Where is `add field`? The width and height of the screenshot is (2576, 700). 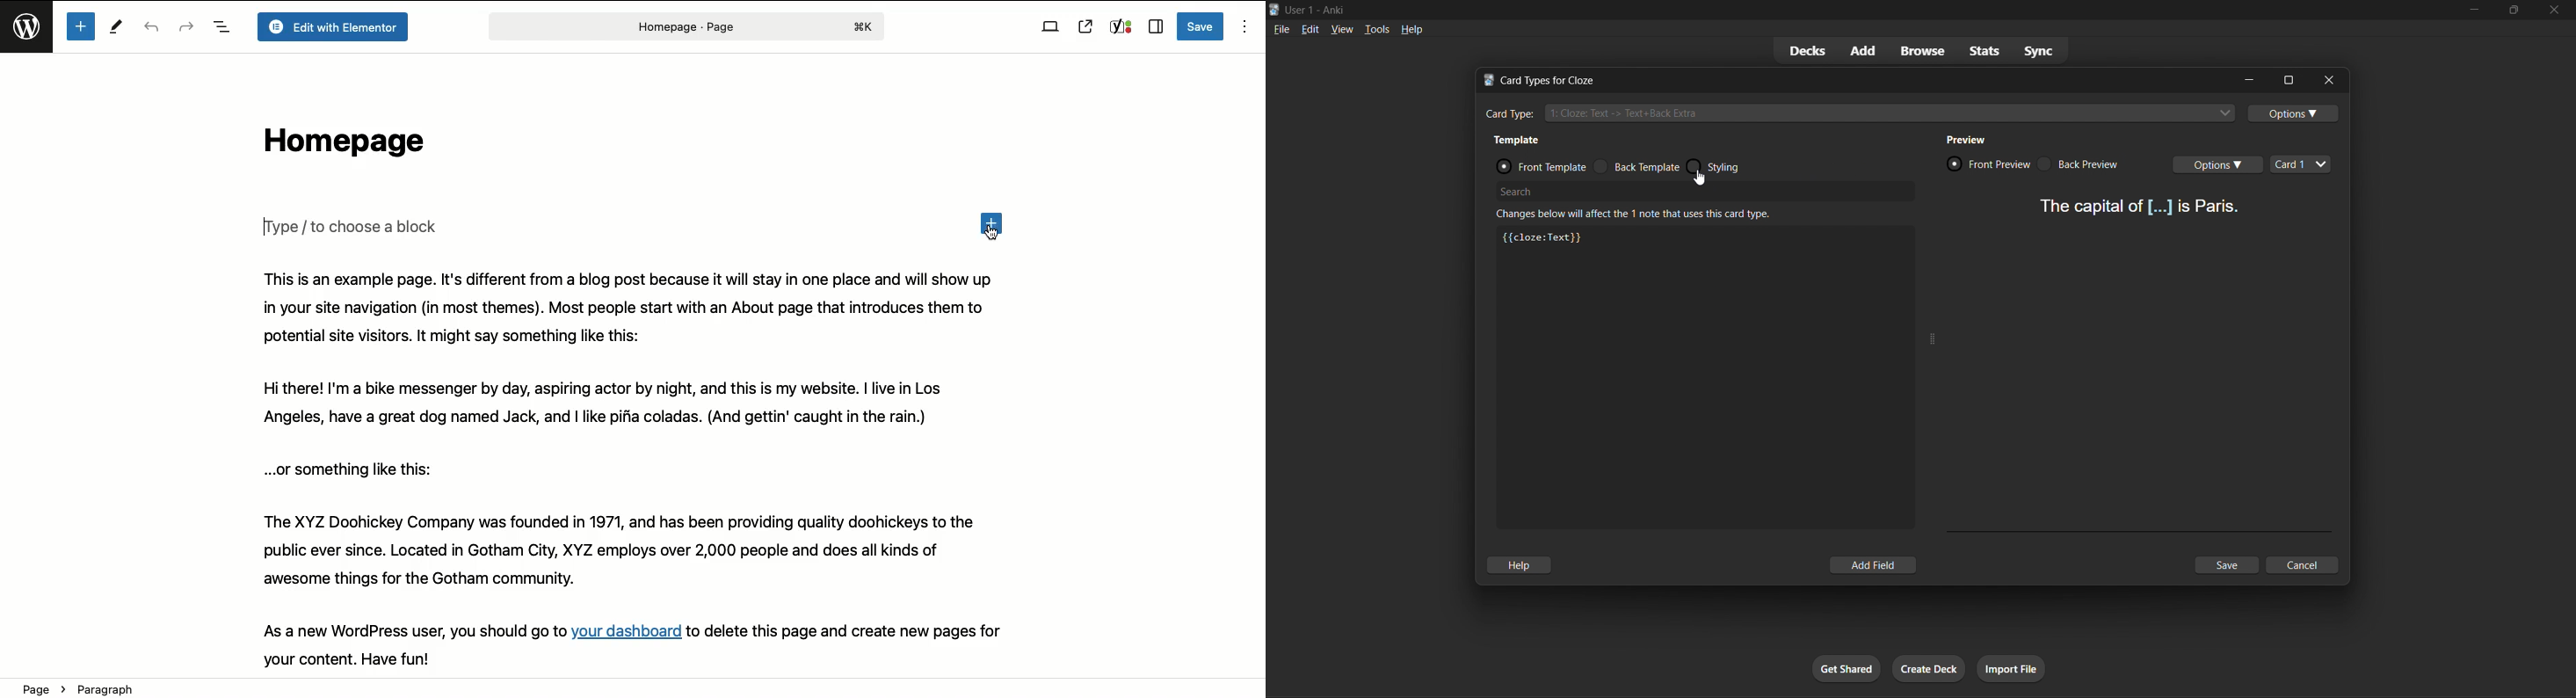
add field is located at coordinates (1886, 566).